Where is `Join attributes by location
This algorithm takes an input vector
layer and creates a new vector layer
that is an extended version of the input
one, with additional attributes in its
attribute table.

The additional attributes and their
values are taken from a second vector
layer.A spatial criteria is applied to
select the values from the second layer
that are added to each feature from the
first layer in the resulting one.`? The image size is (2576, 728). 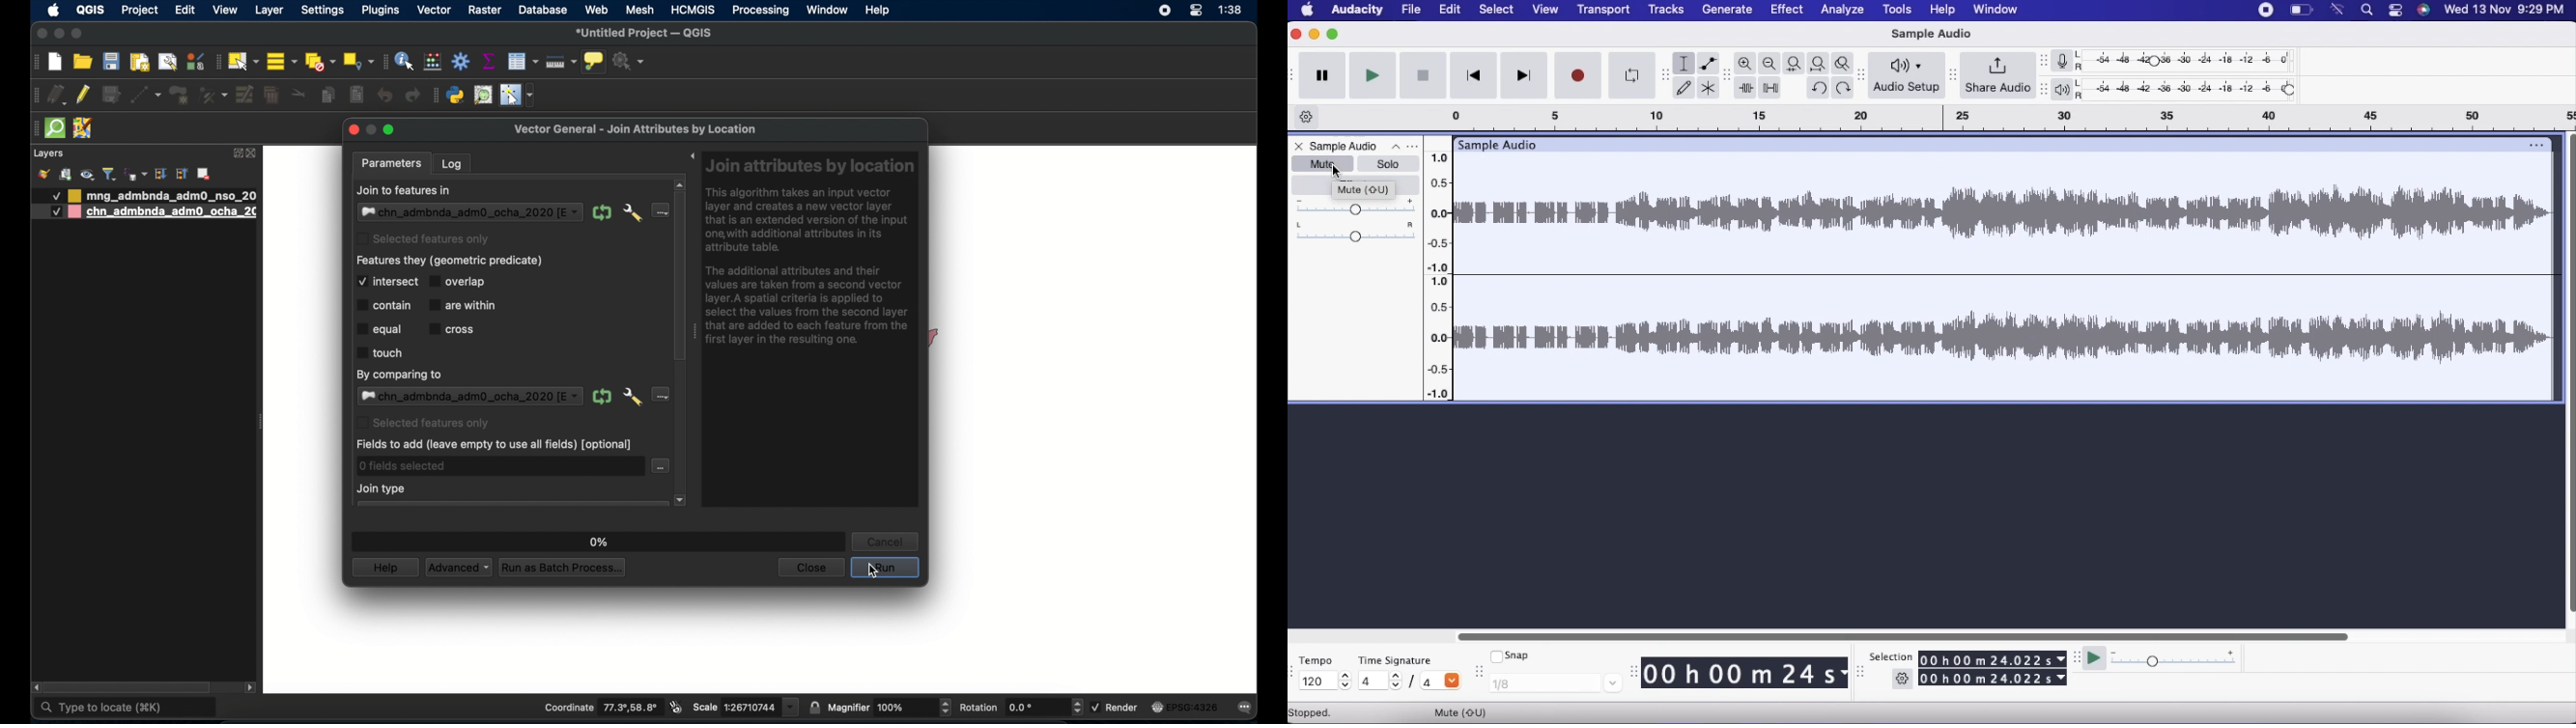
Join attributes by location
This algorithm takes an input vector
layer and creates a new vector layer
that is an extended version of the input
one, with additional attributes in its
attribute table.

The additional attributes and their
values are taken from a second vector
layer.A spatial criteria is applied to
select the values from the second layer
that are added to each feature from the
first layer in the resulting one. is located at coordinates (812, 255).